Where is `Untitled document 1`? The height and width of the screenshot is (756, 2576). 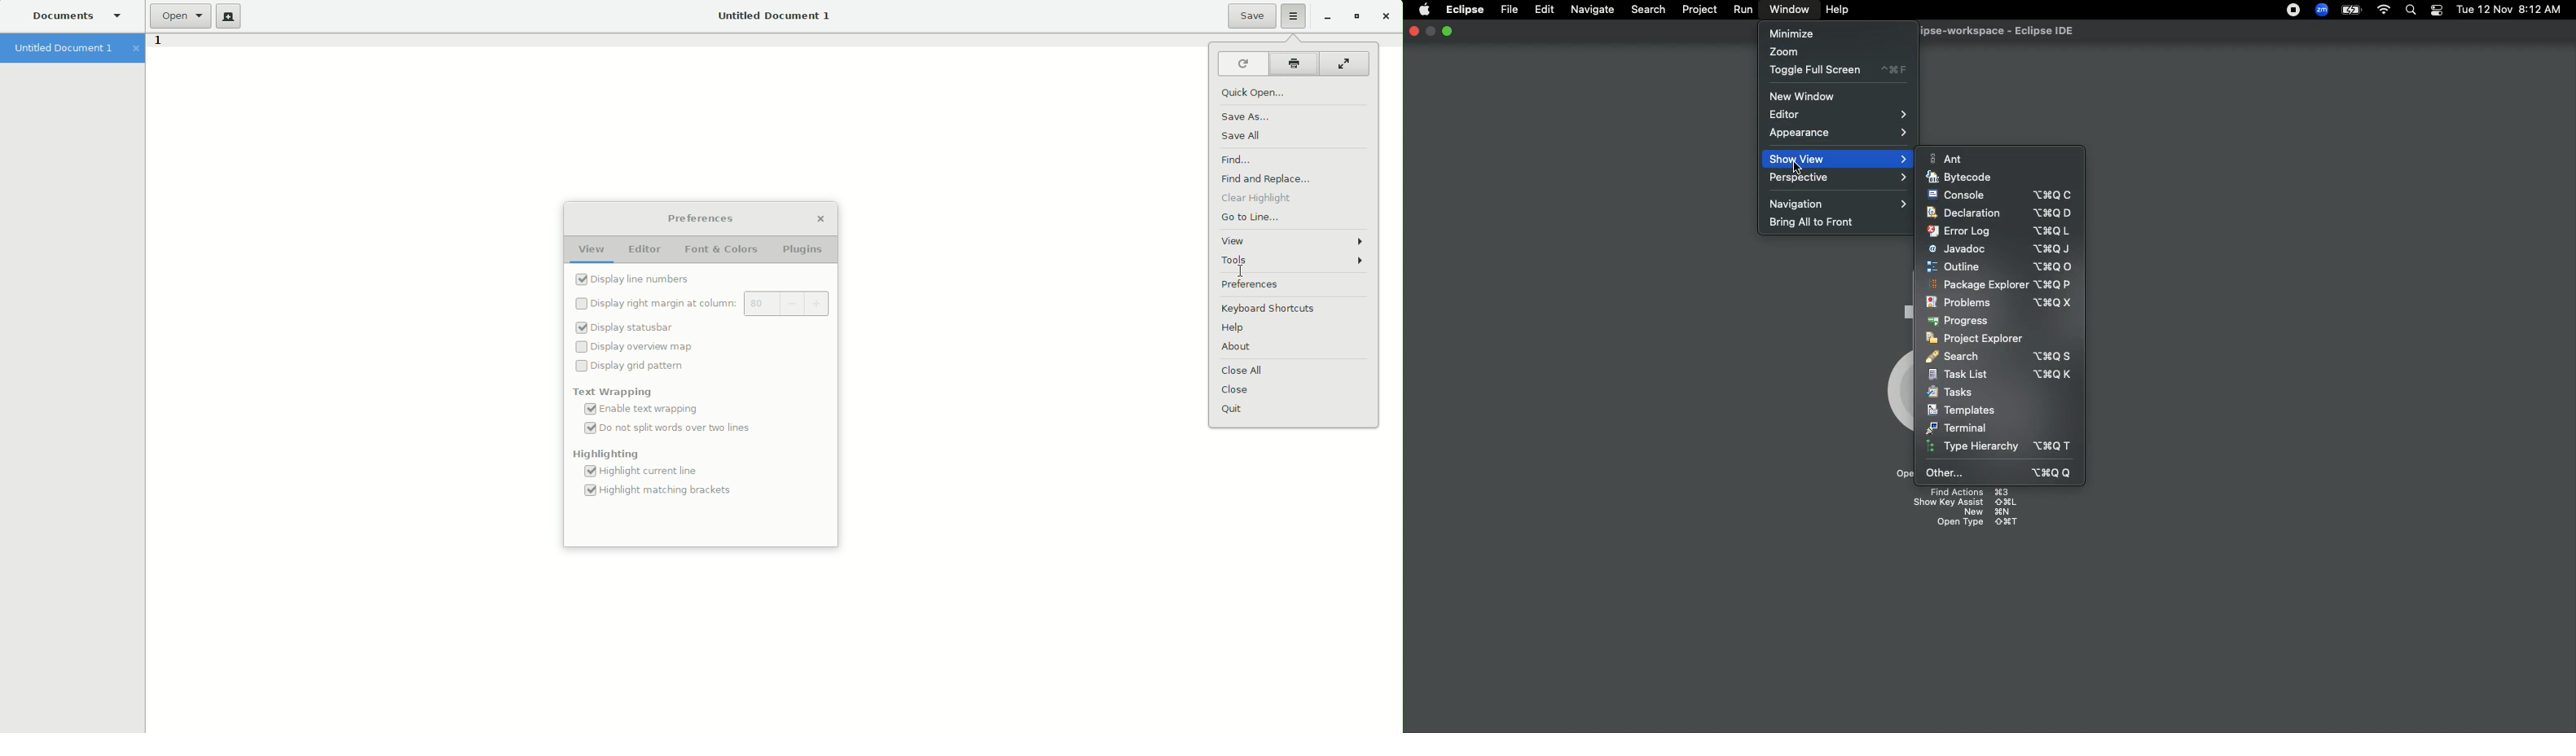 Untitled document 1 is located at coordinates (72, 49).